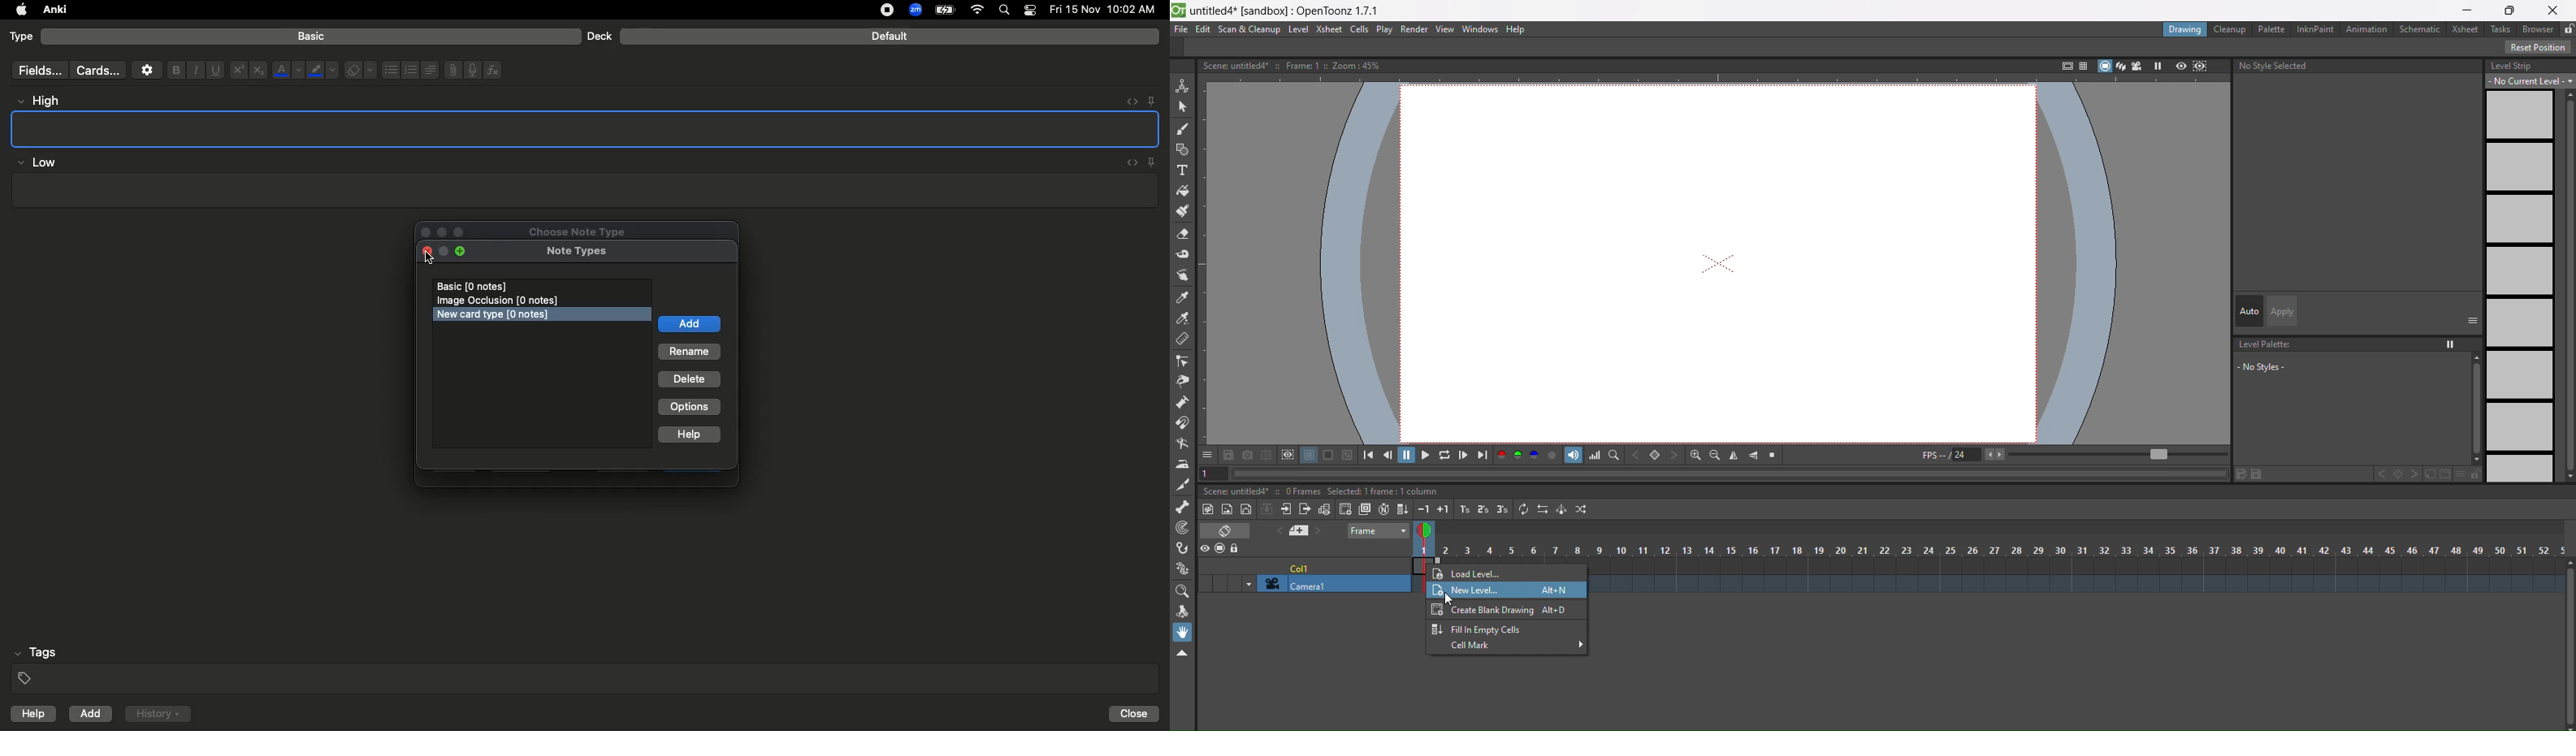 This screenshot has width=2576, height=756. I want to click on Underline, so click(214, 71).